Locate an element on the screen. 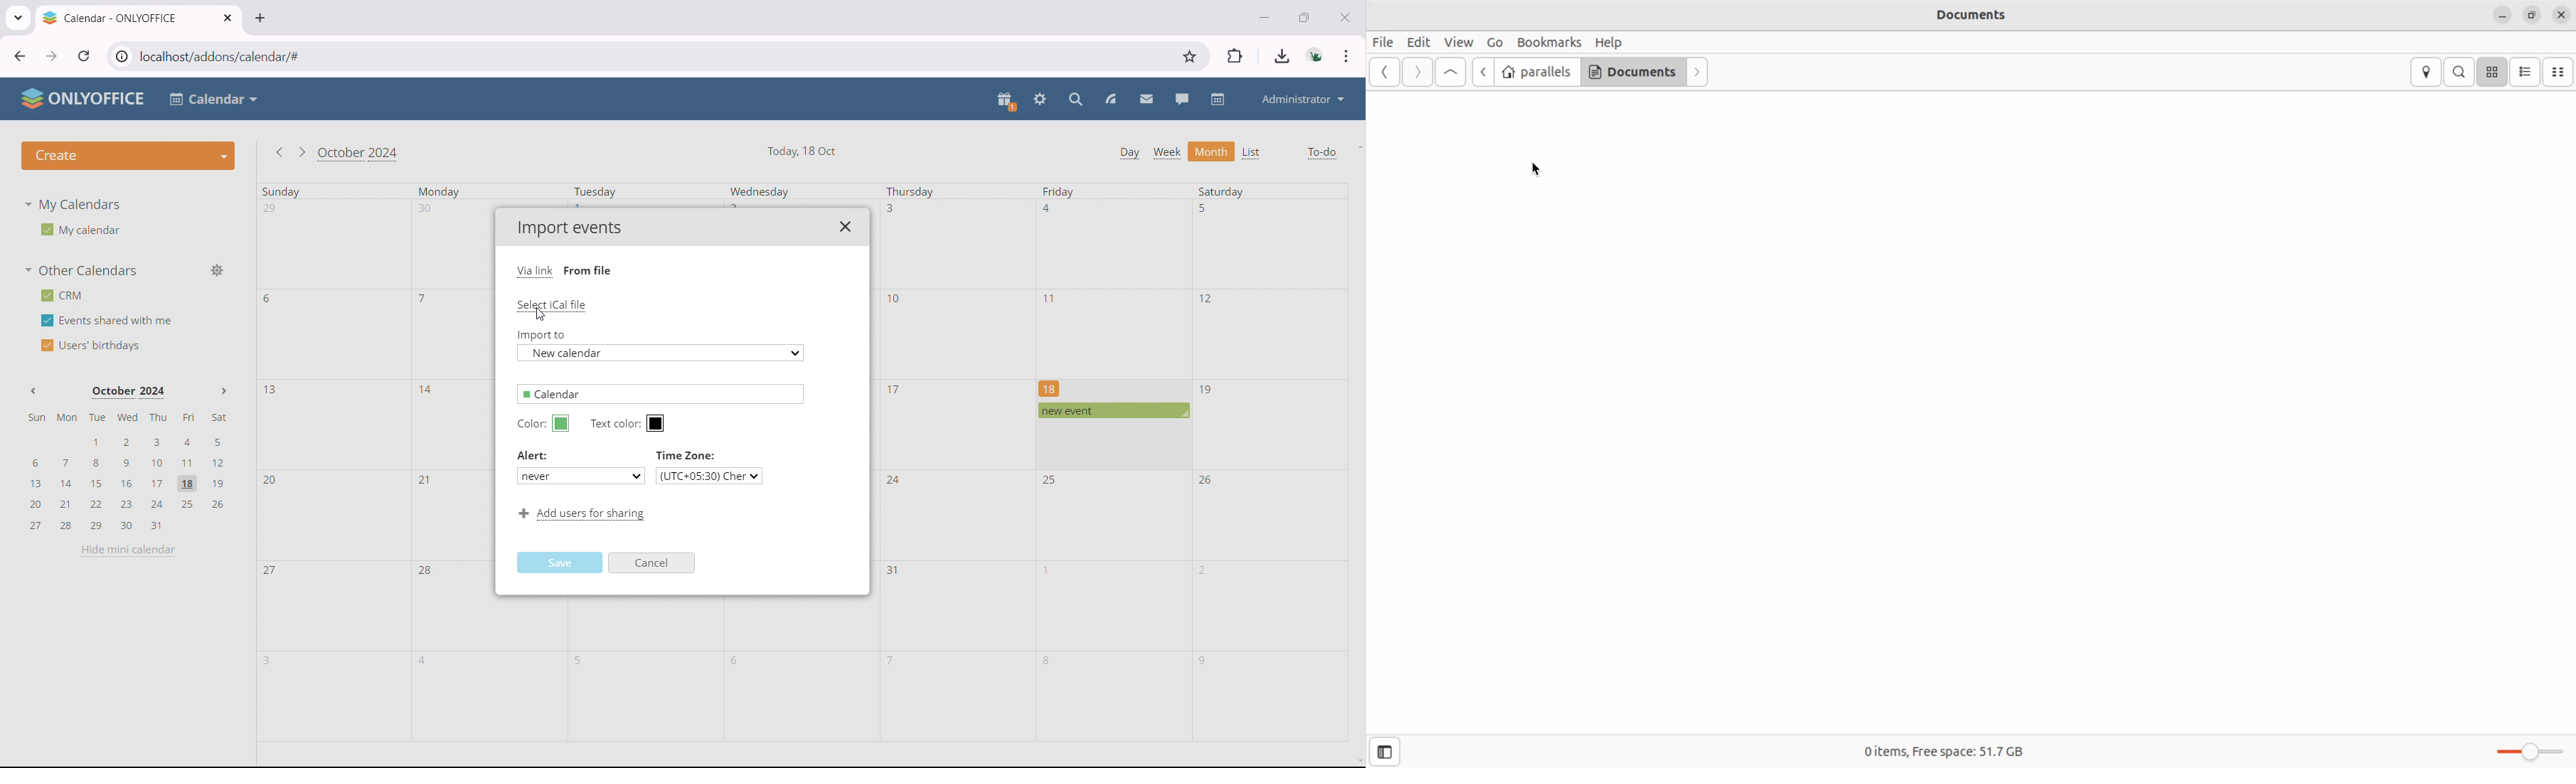 The height and width of the screenshot is (784, 2576). present is located at coordinates (1006, 101).